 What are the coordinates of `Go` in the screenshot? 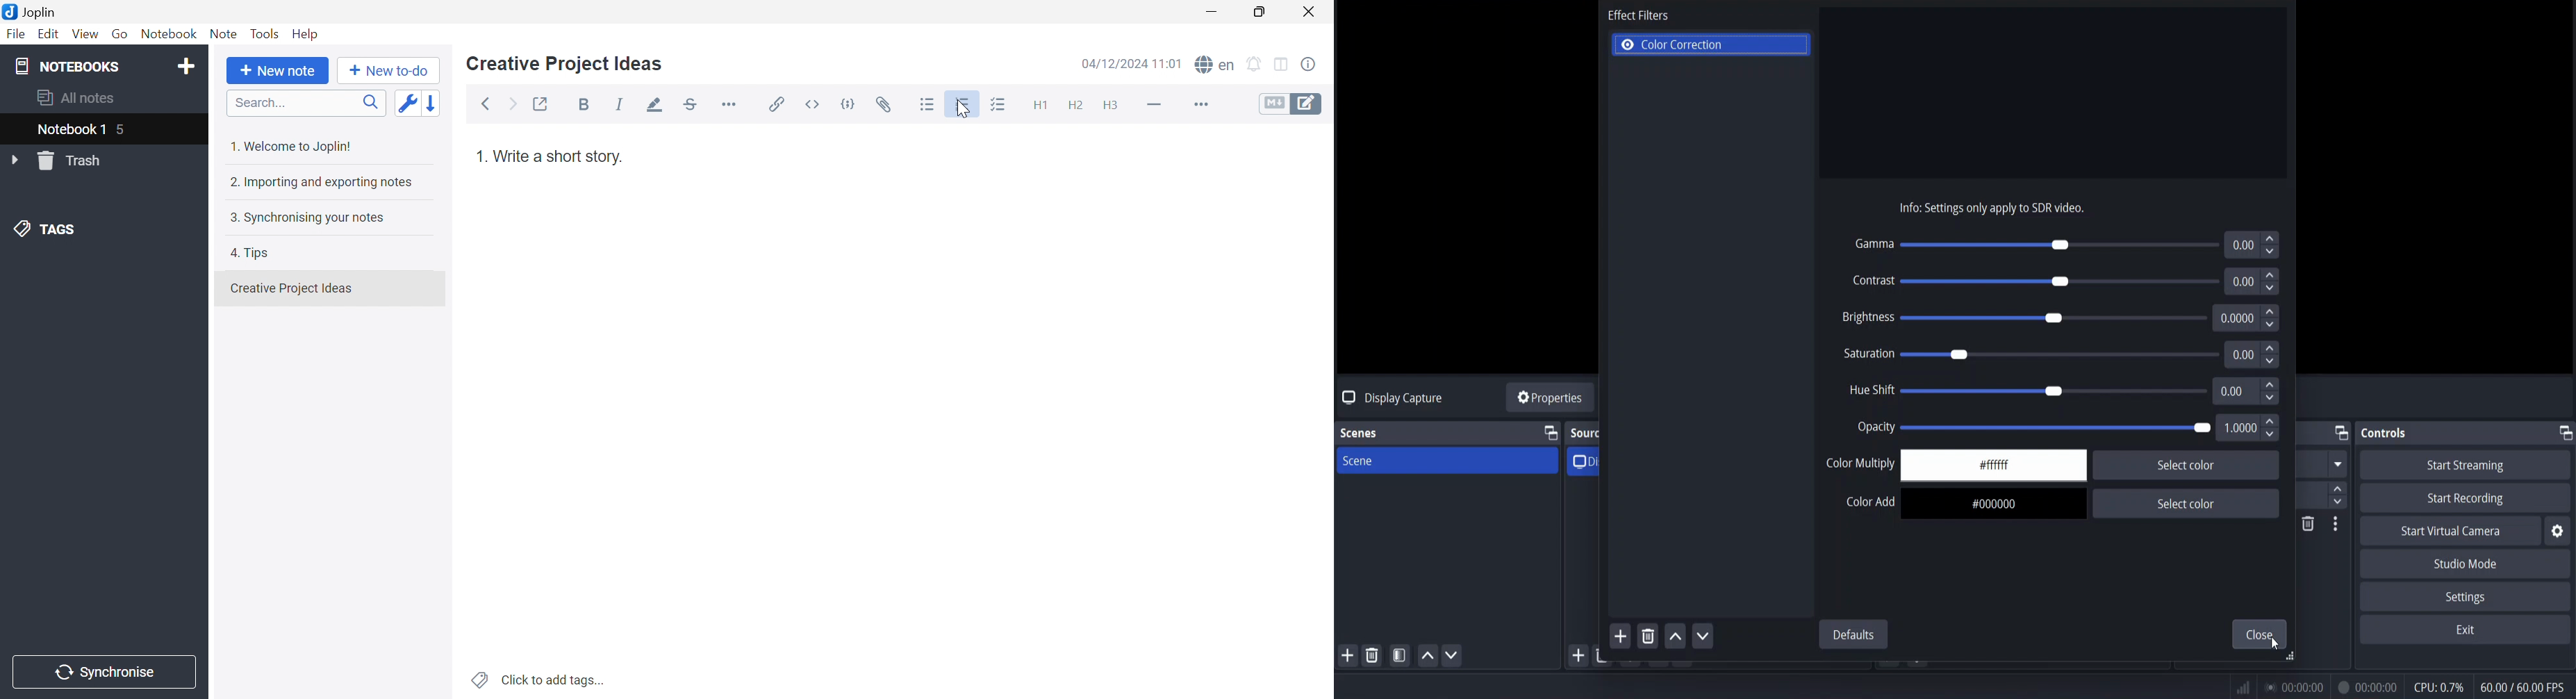 It's located at (122, 33).